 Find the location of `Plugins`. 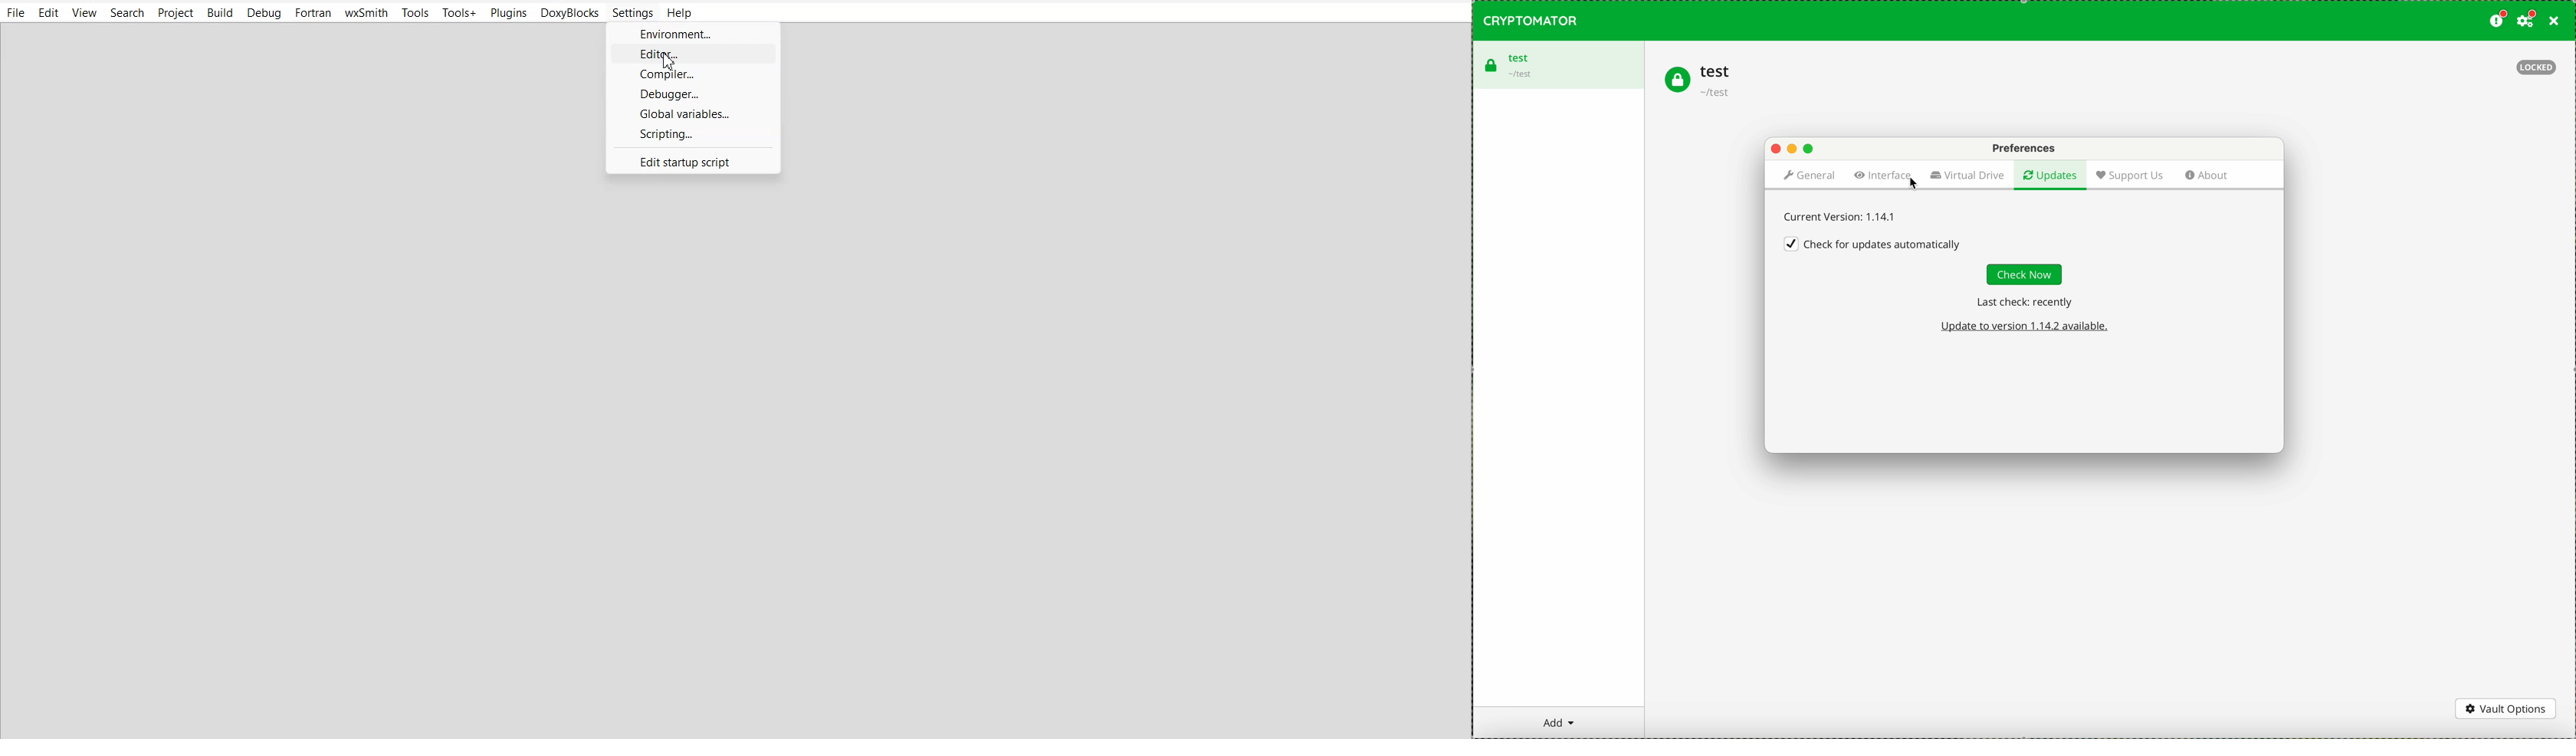

Plugins is located at coordinates (508, 12).